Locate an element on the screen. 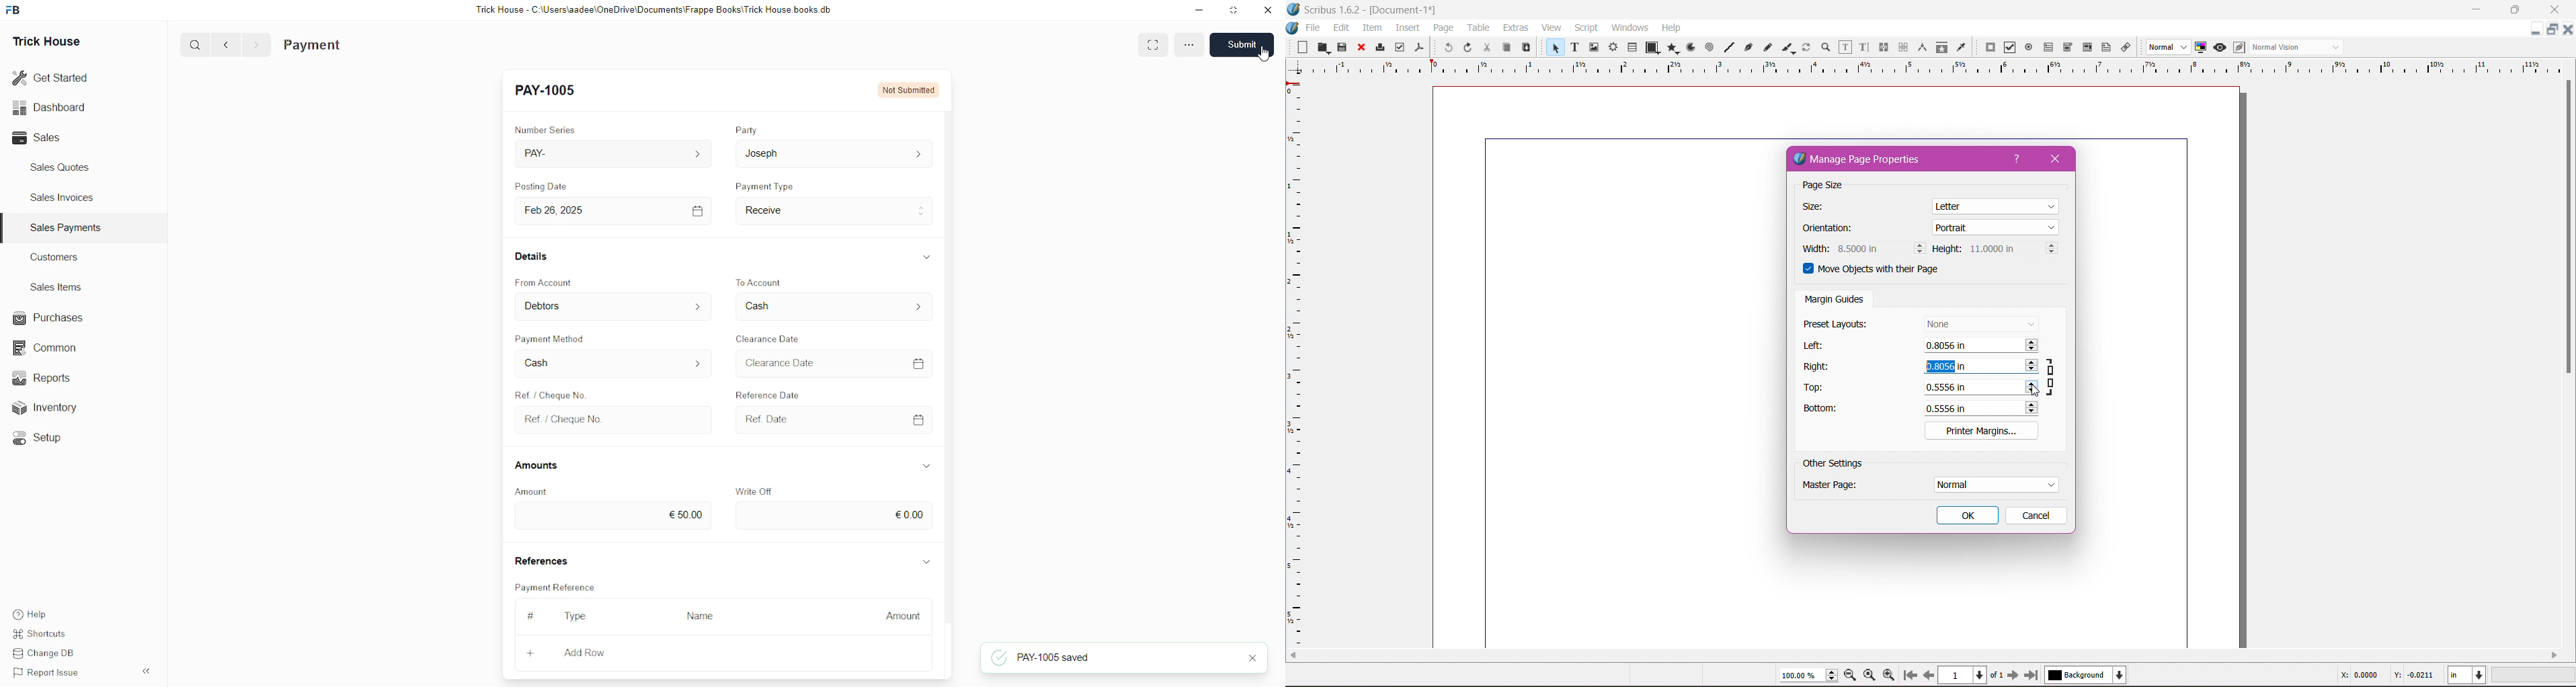 This screenshot has height=700, width=2576. Ensure all margins have same value is located at coordinates (2053, 376).